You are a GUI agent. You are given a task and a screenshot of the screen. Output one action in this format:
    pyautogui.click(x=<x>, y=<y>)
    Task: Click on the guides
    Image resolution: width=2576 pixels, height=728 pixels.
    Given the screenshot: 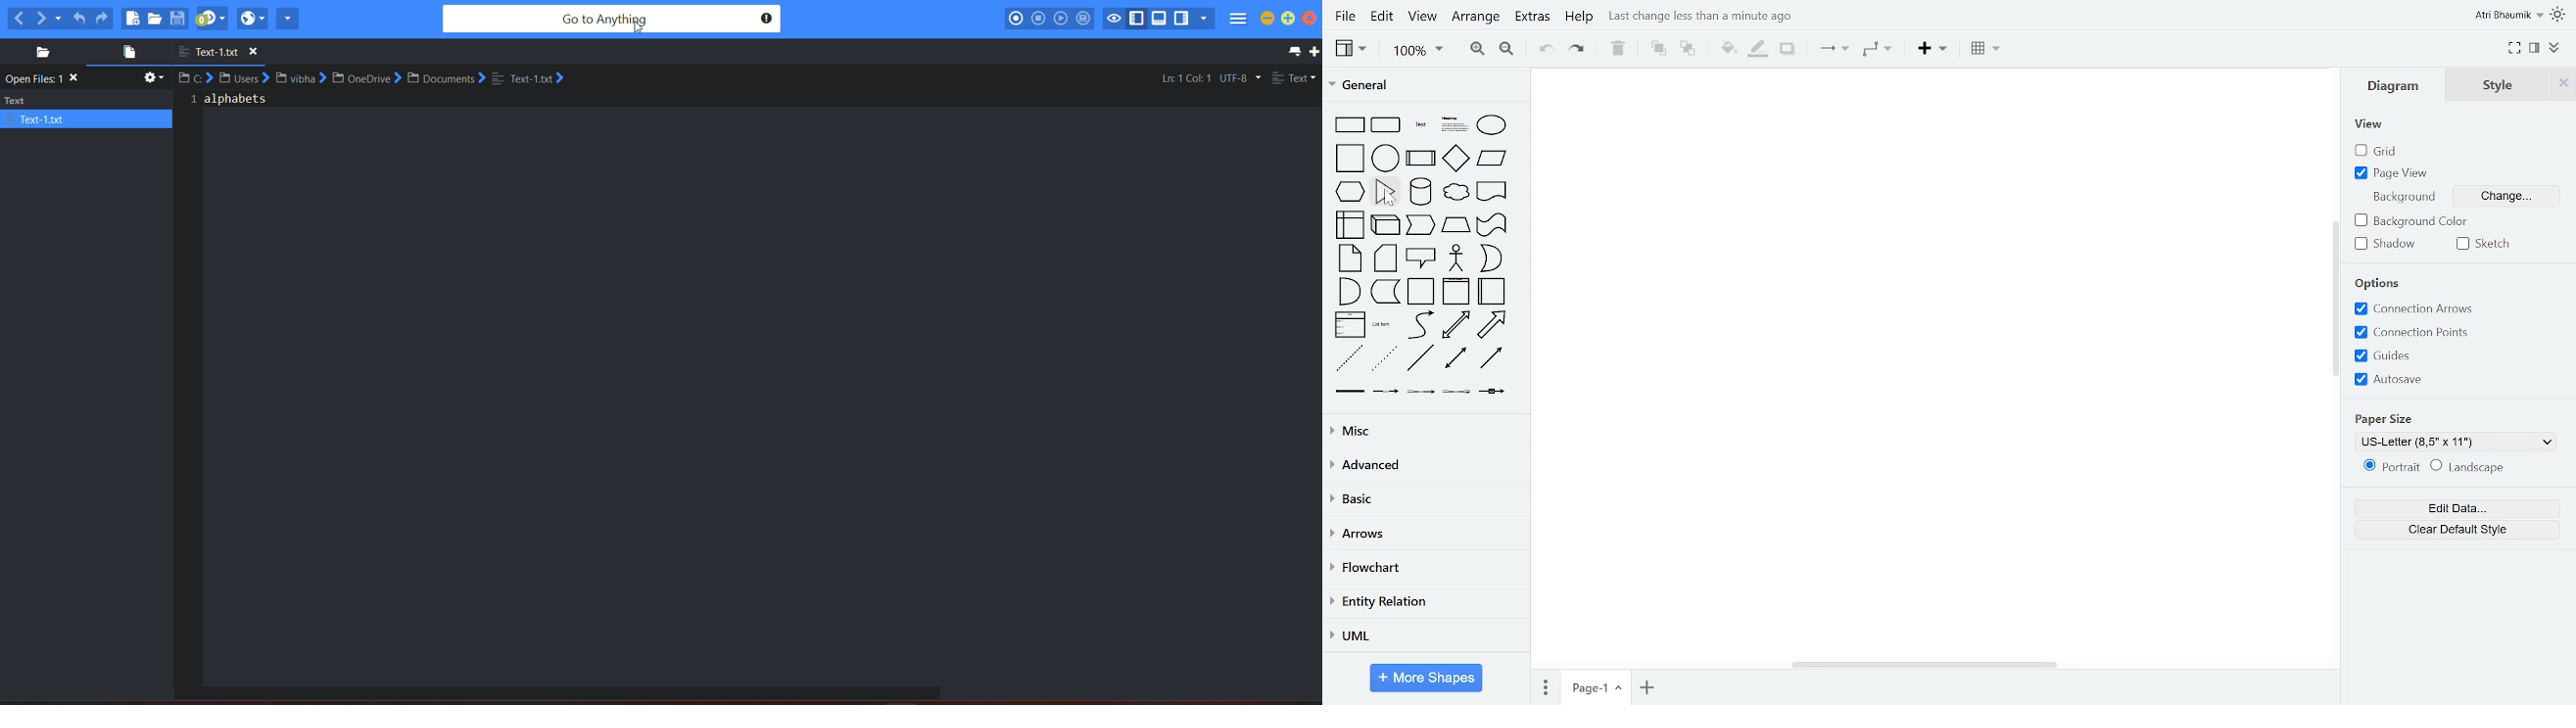 What is the action you would take?
    pyautogui.click(x=2384, y=356)
    